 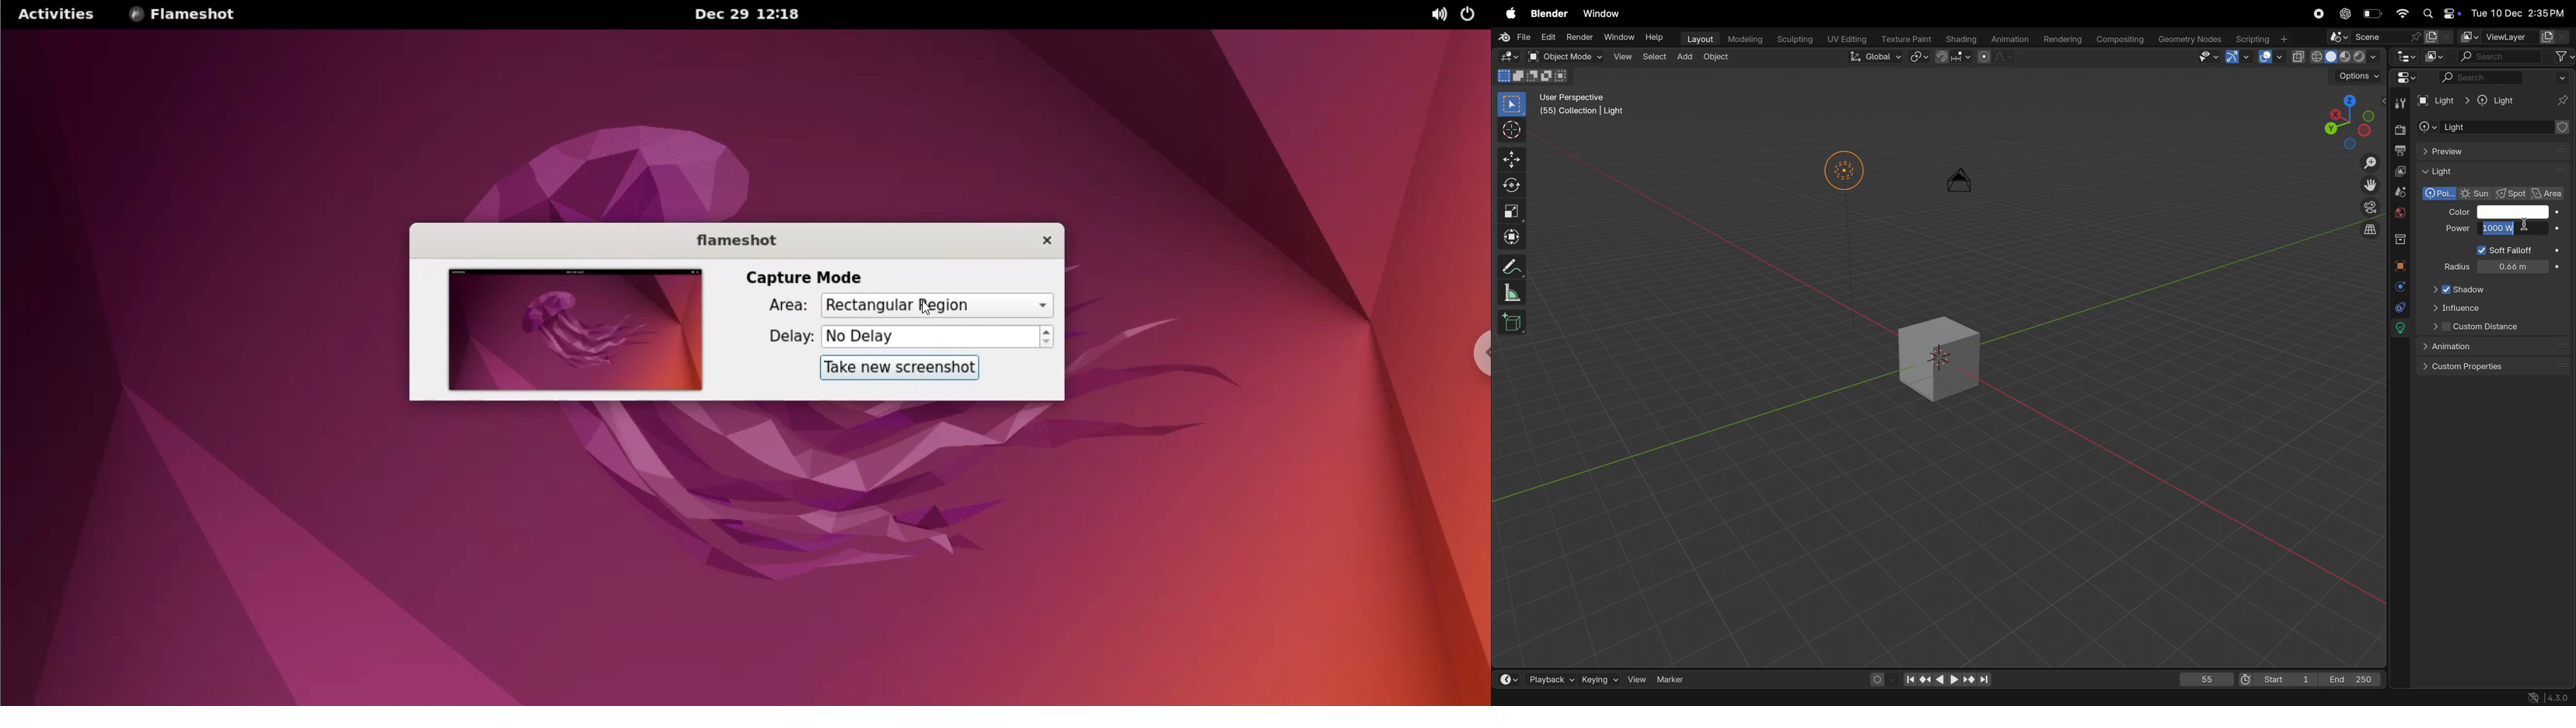 What do you see at coordinates (2373, 12) in the screenshot?
I see `battery` at bounding box center [2373, 12].